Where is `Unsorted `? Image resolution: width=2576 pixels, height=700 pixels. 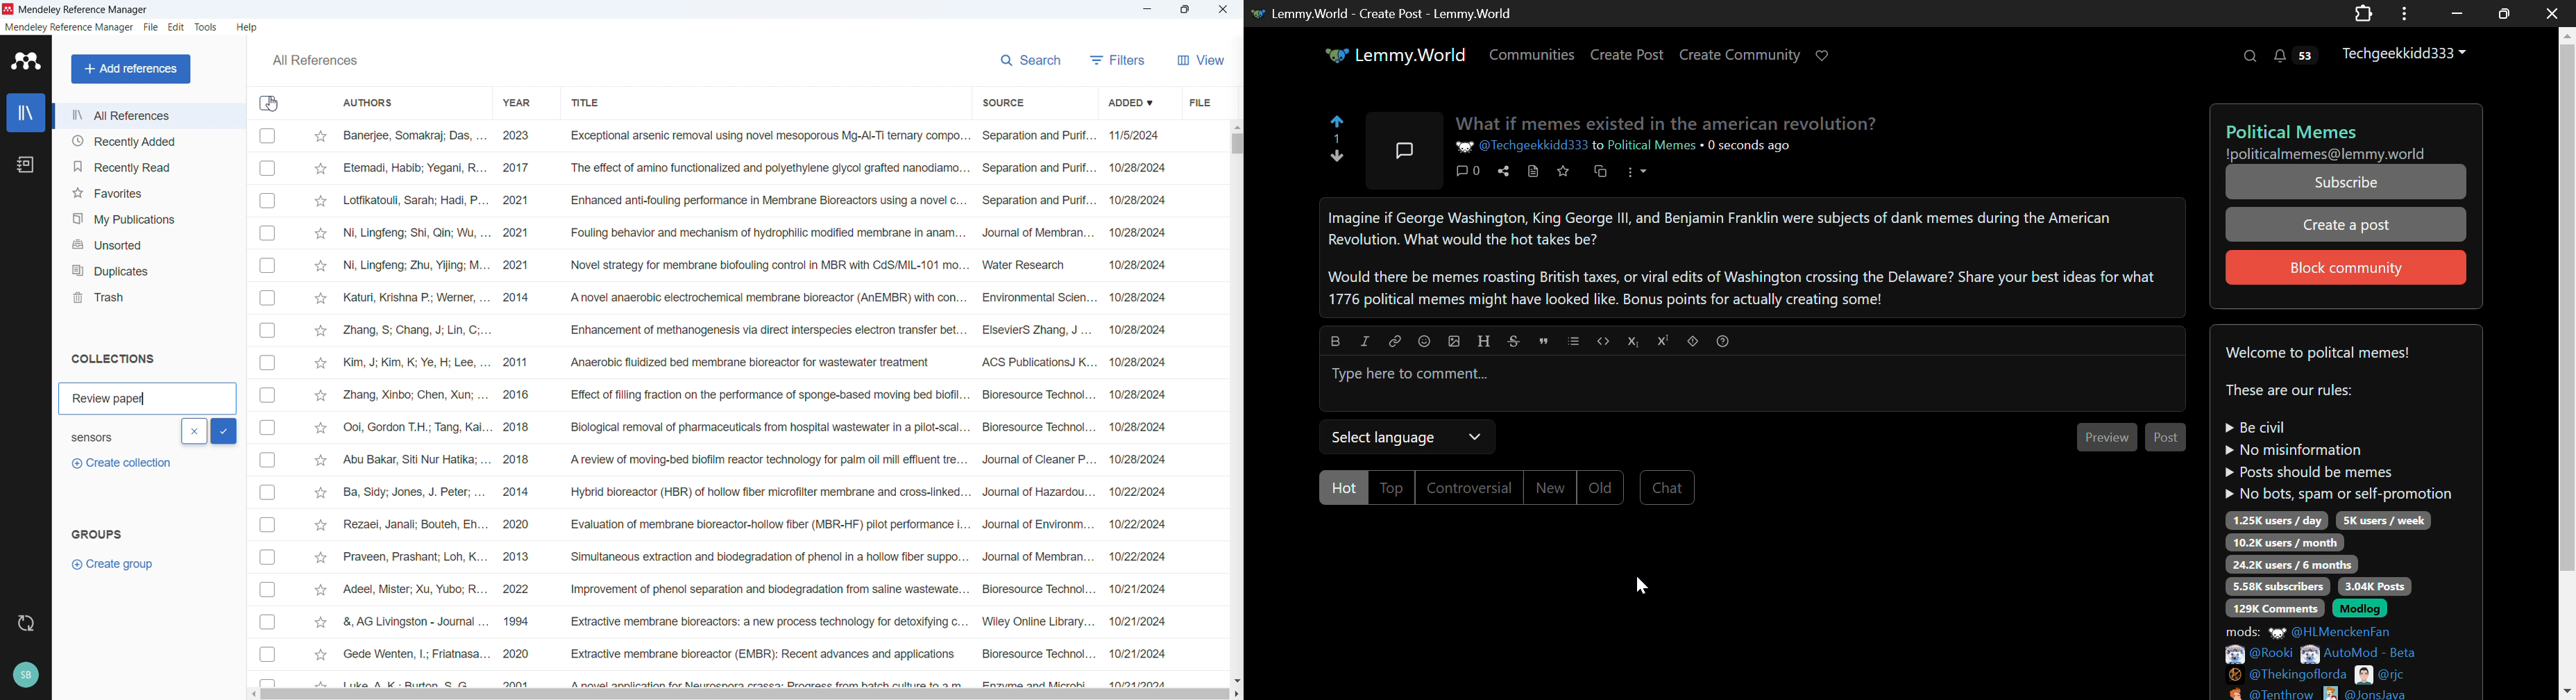 Unsorted  is located at coordinates (148, 244).